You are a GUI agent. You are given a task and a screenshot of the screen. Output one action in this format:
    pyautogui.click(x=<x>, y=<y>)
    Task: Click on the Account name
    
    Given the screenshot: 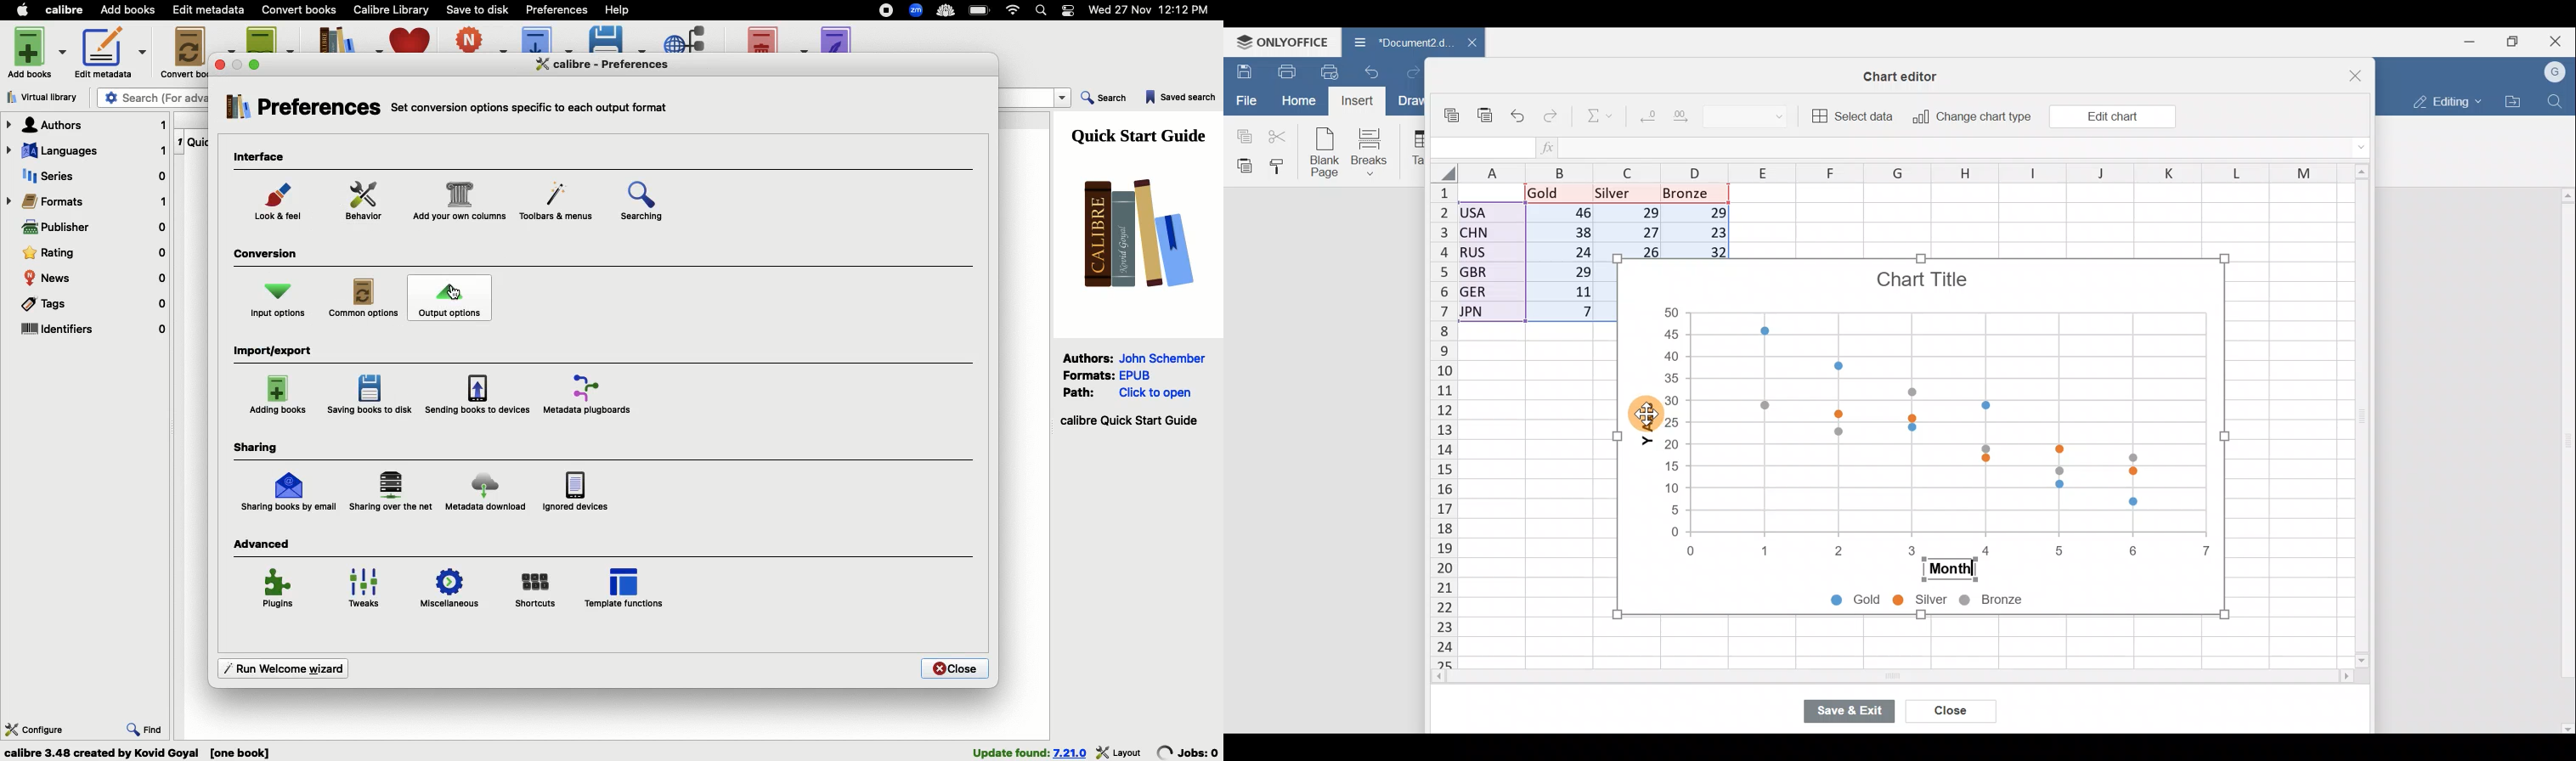 What is the action you would take?
    pyautogui.click(x=2557, y=70)
    